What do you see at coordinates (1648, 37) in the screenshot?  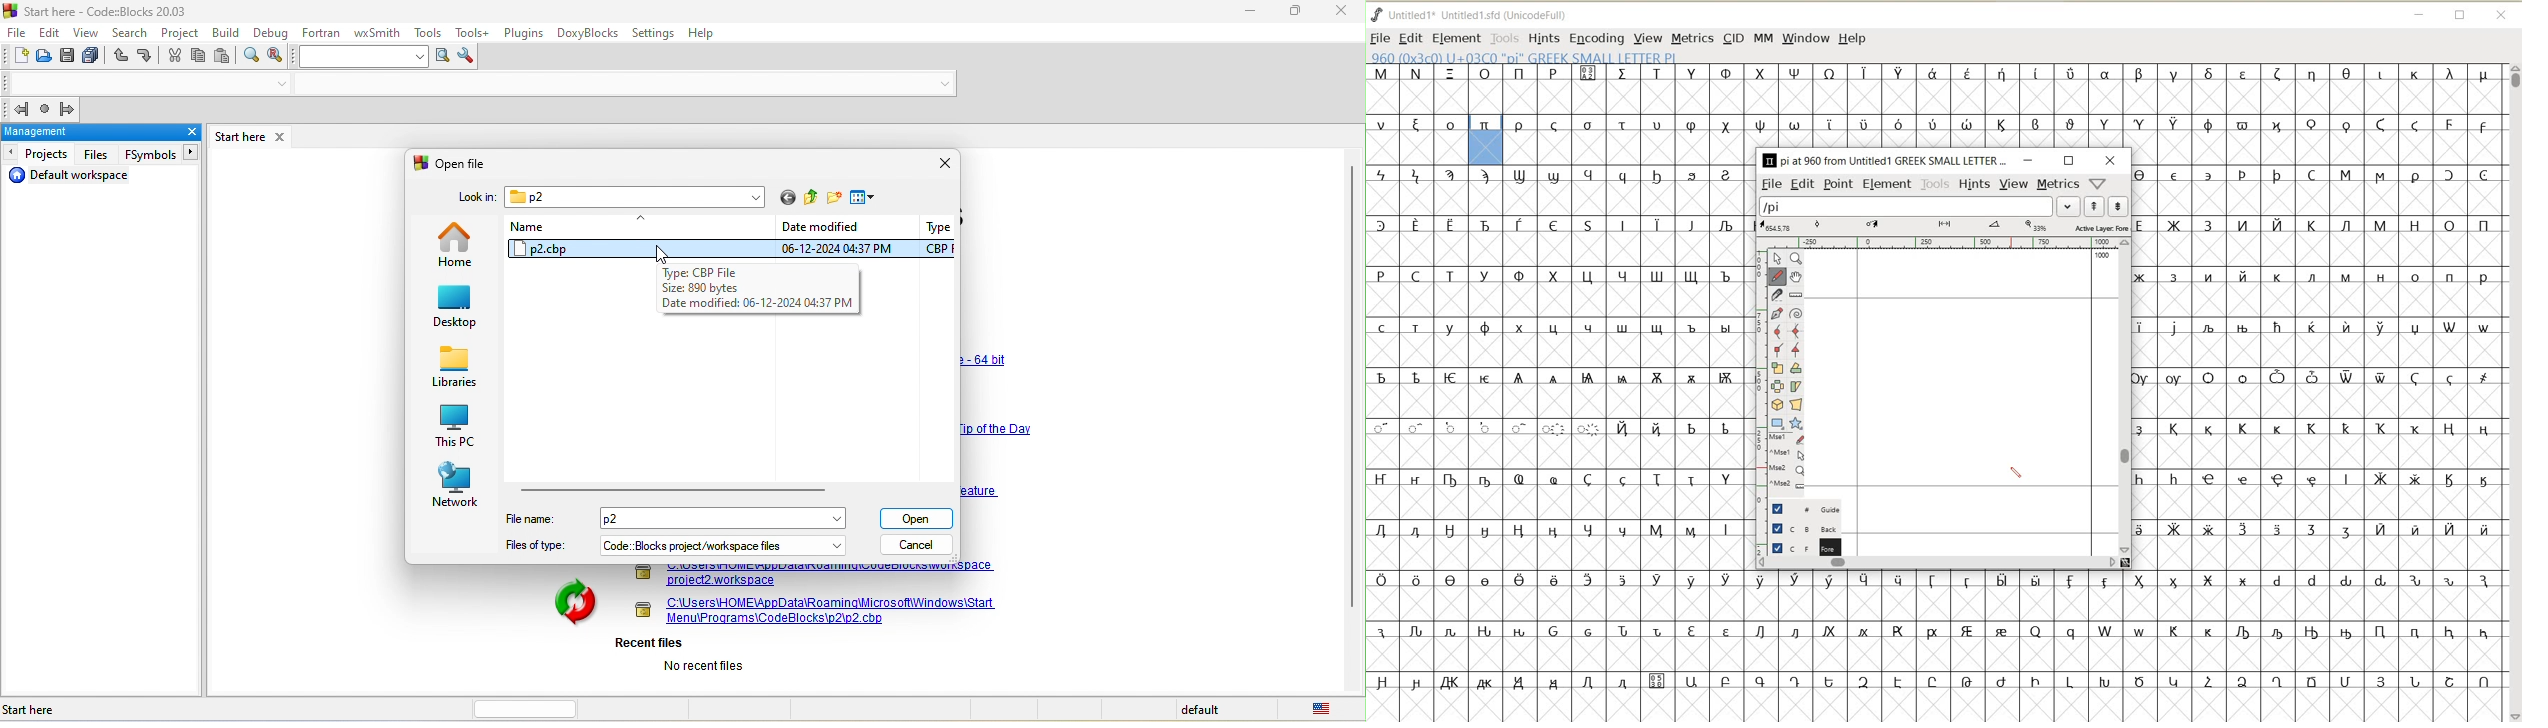 I see `VIEW` at bounding box center [1648, 37].